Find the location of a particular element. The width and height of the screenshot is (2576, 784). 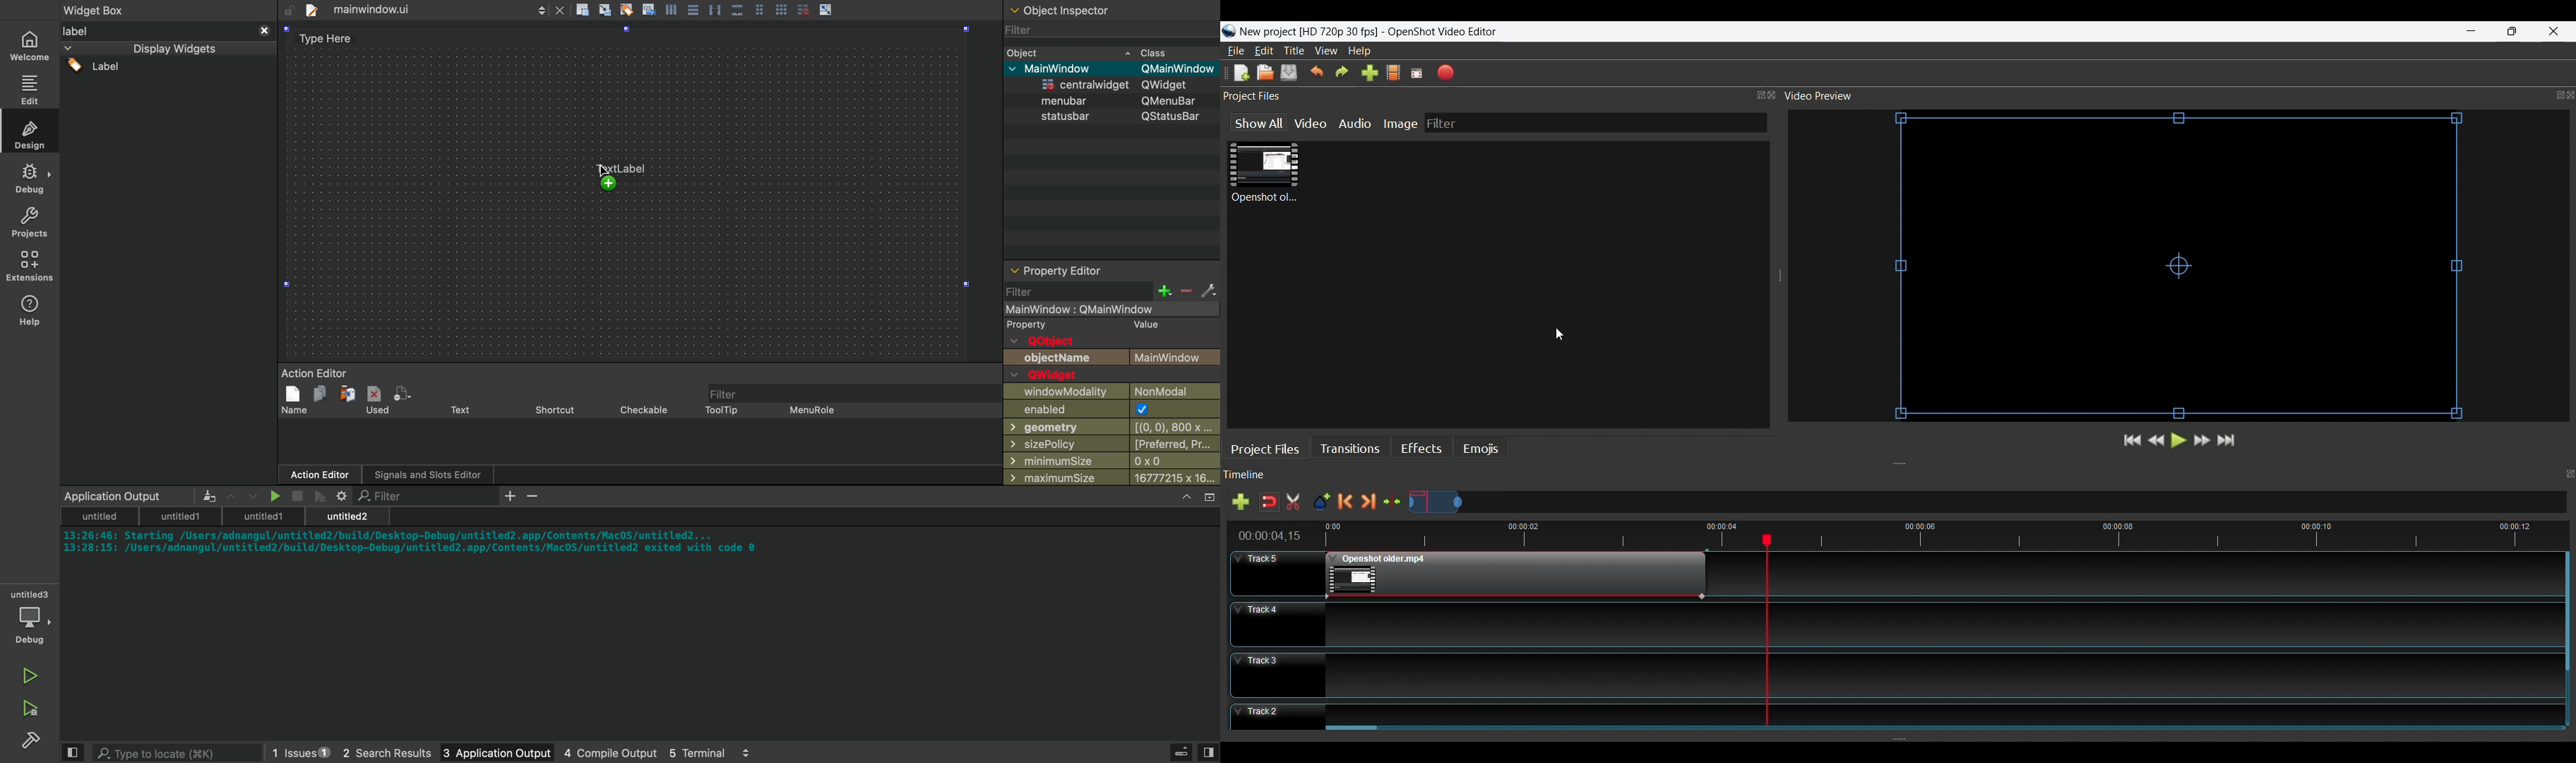

5 terminal is located at coordinates (709, 752).